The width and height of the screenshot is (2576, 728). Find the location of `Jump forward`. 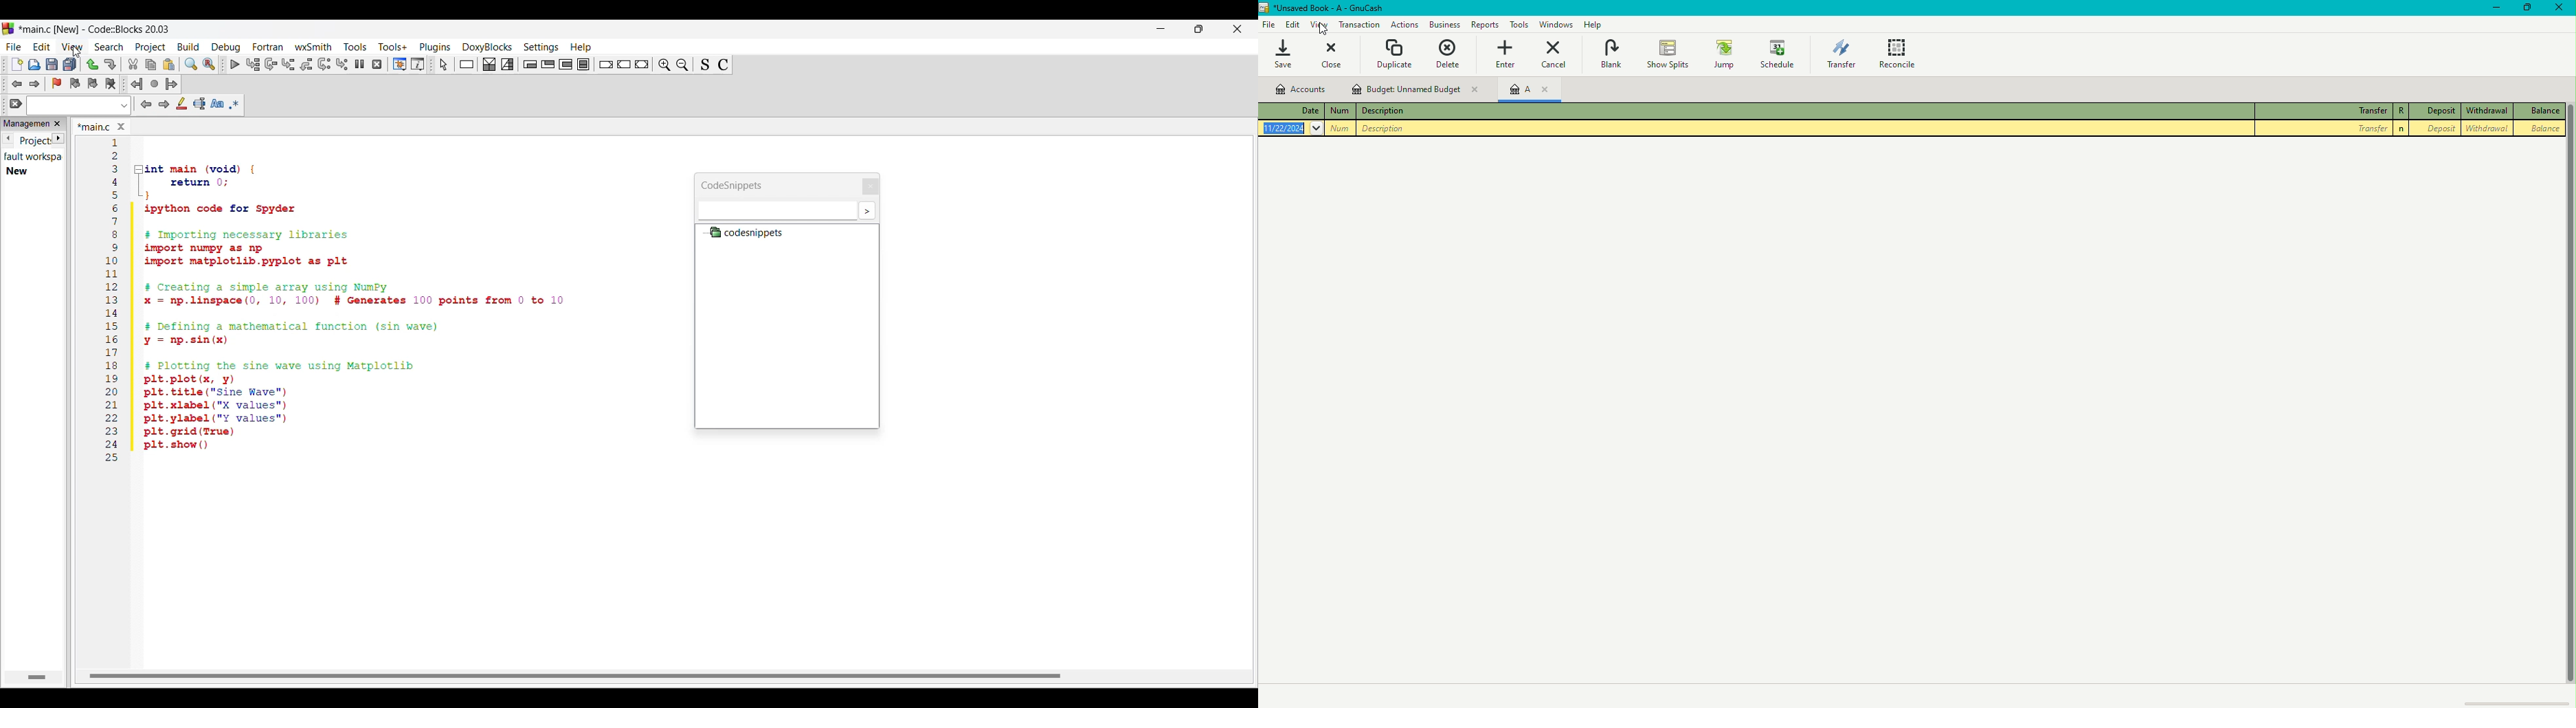

Jump forward is located at coordinates (172, 84).